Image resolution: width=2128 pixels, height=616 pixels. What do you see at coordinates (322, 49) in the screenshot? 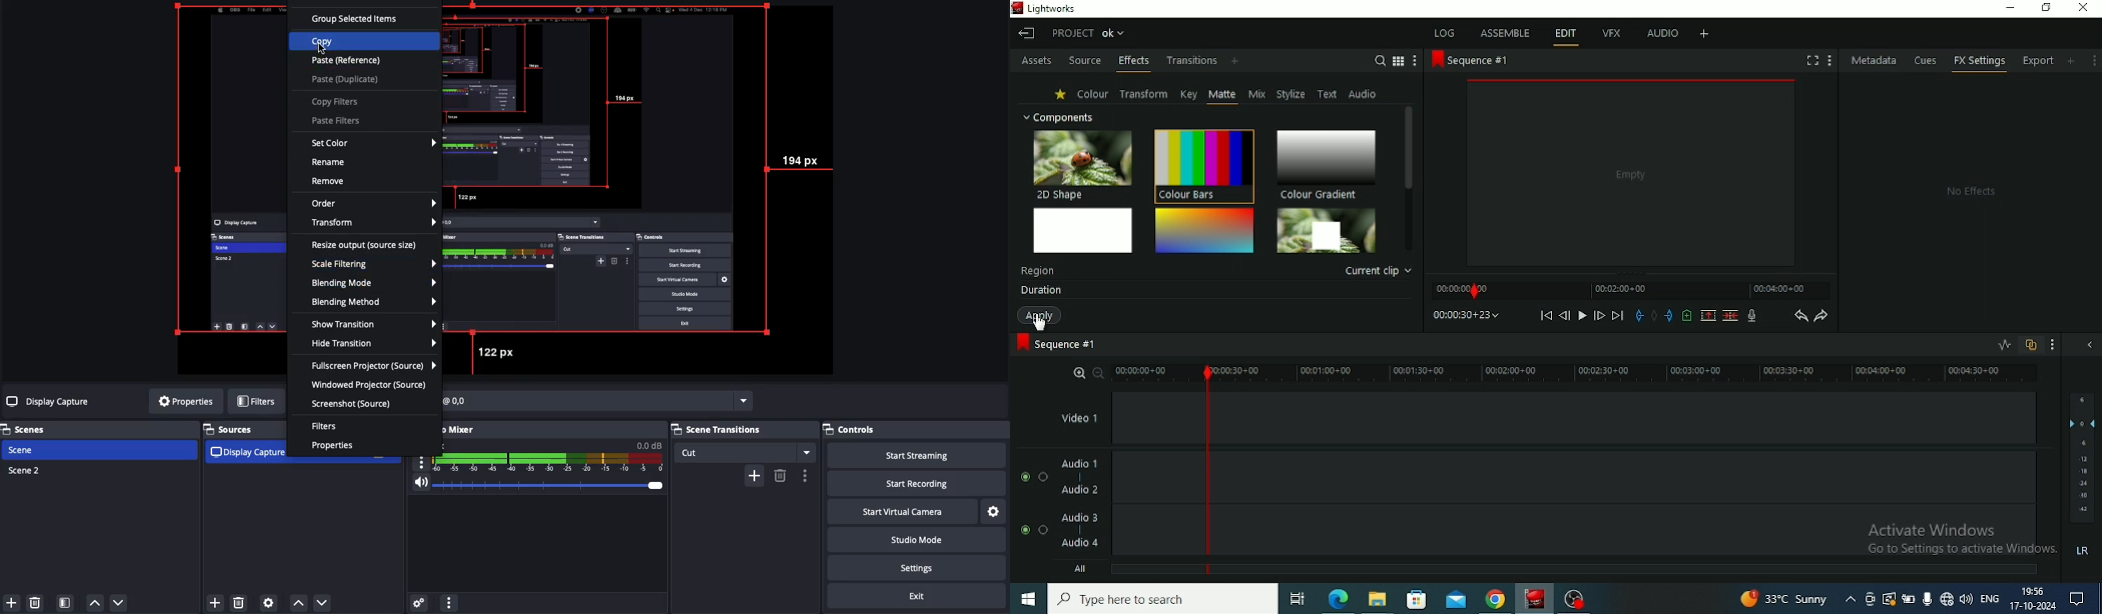
I see `Click` at bounding box center [322, 49].